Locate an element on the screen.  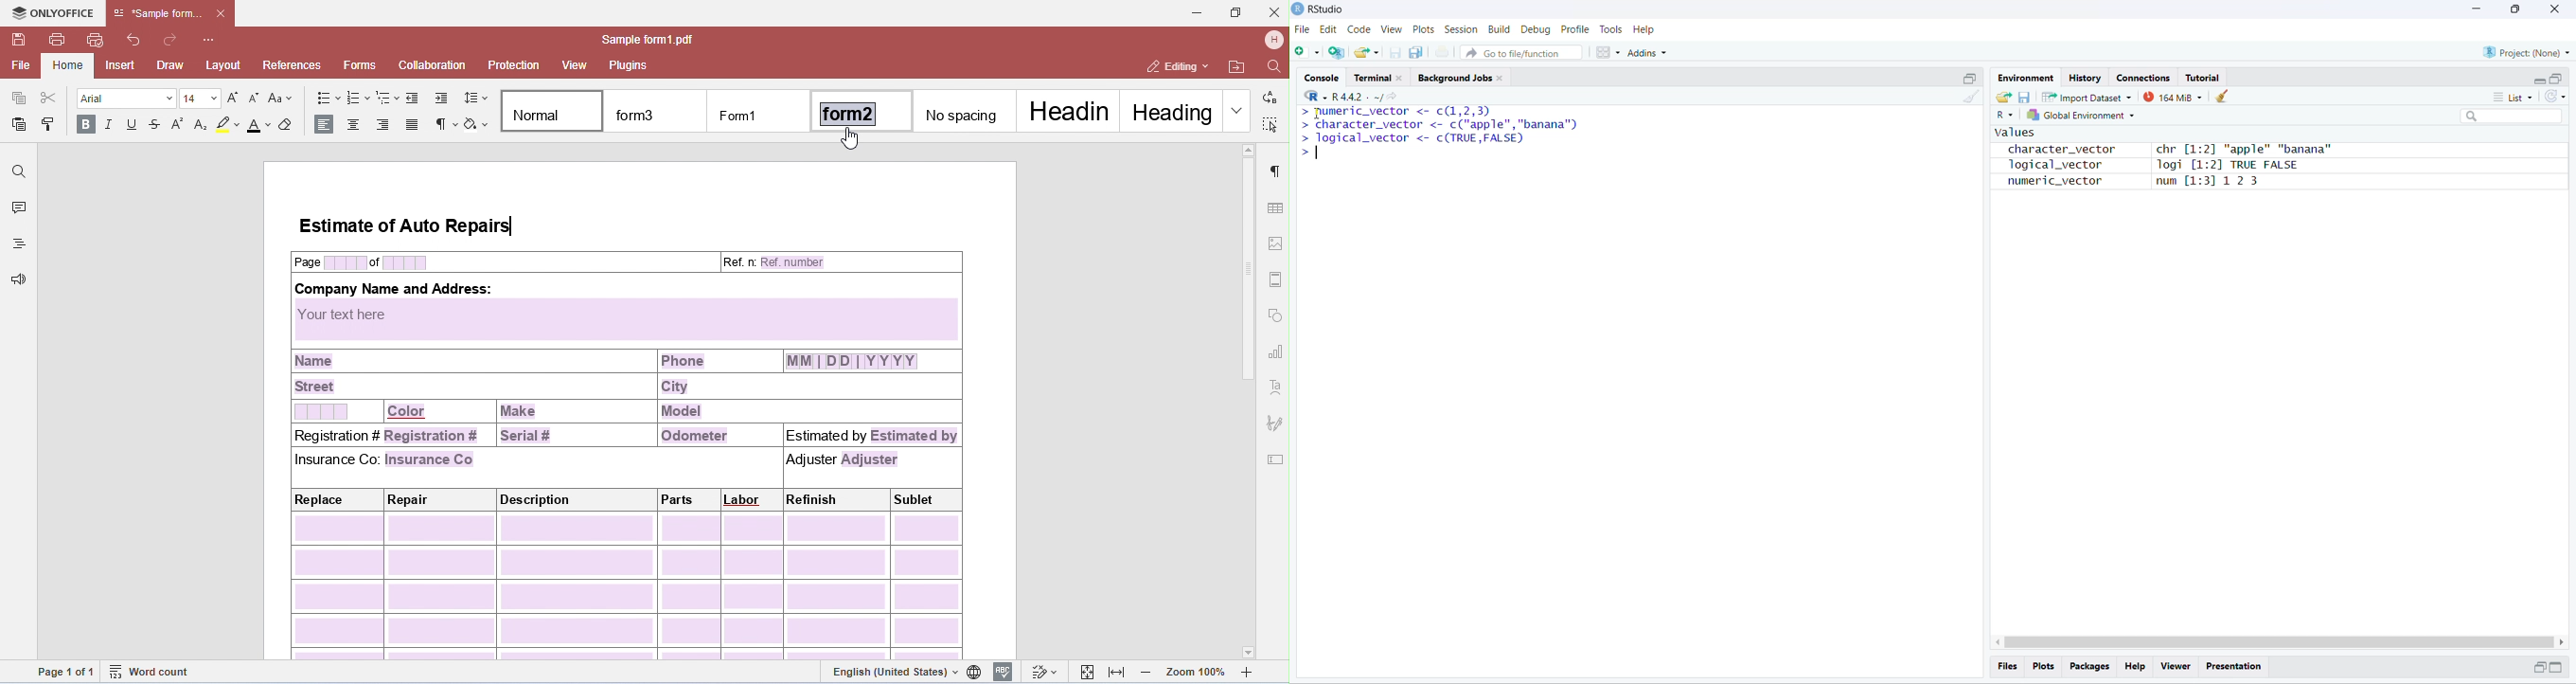
Project: (None) is located at coordinates (2528, 52).